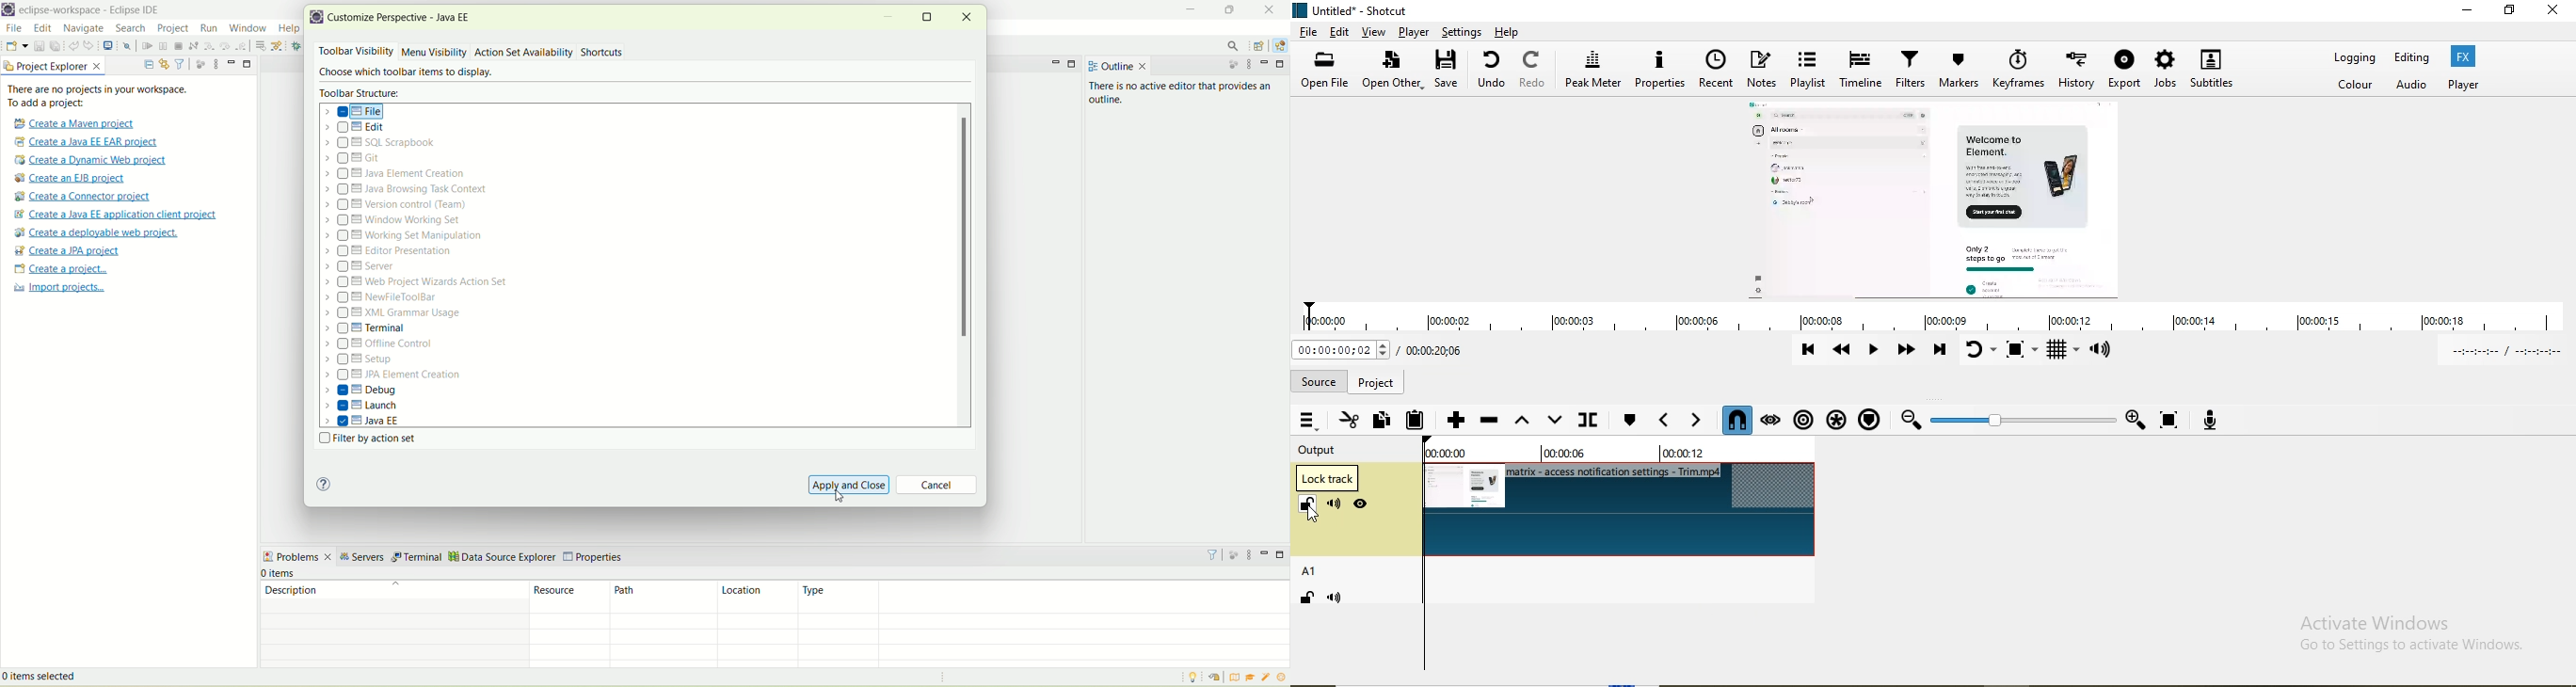  What do you see at coordinates (1941, 321) in the screenshot?
I see `timeline` at bounding box center [1941, 321].